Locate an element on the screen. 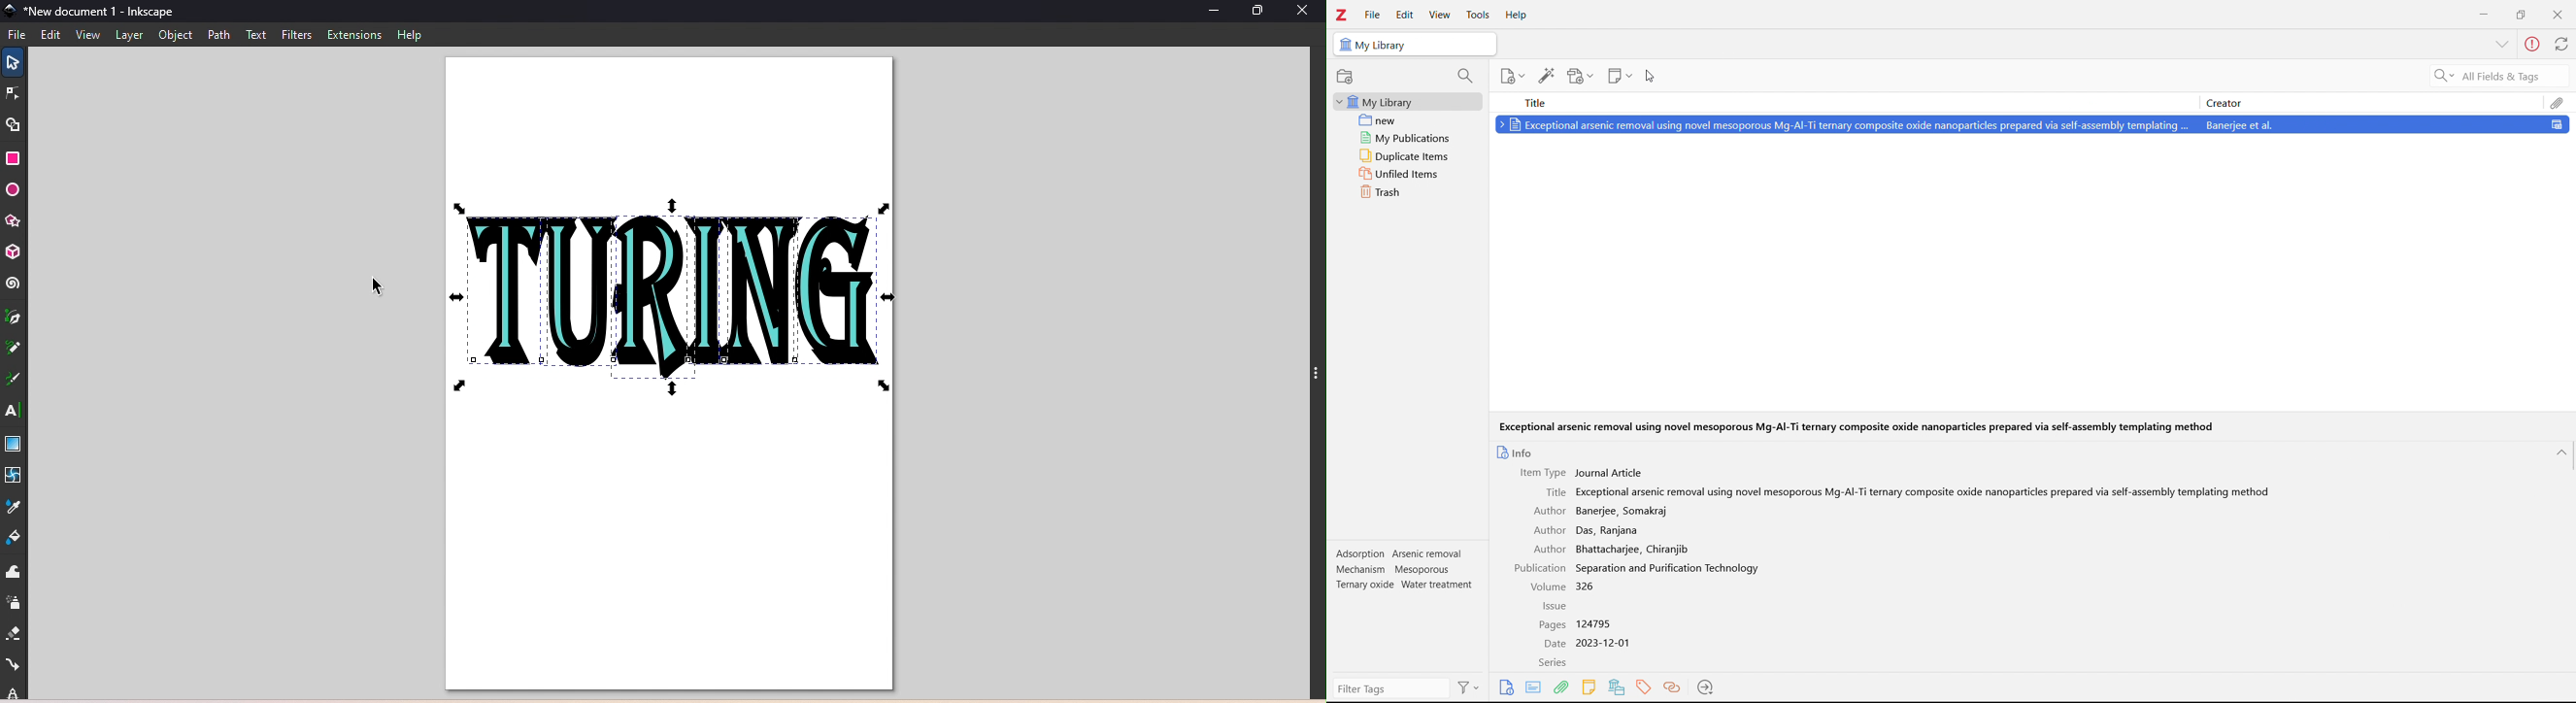 Image resolution: width=2576 pixels, height=728 pixels. tags is located at coordinates (1645, 687).